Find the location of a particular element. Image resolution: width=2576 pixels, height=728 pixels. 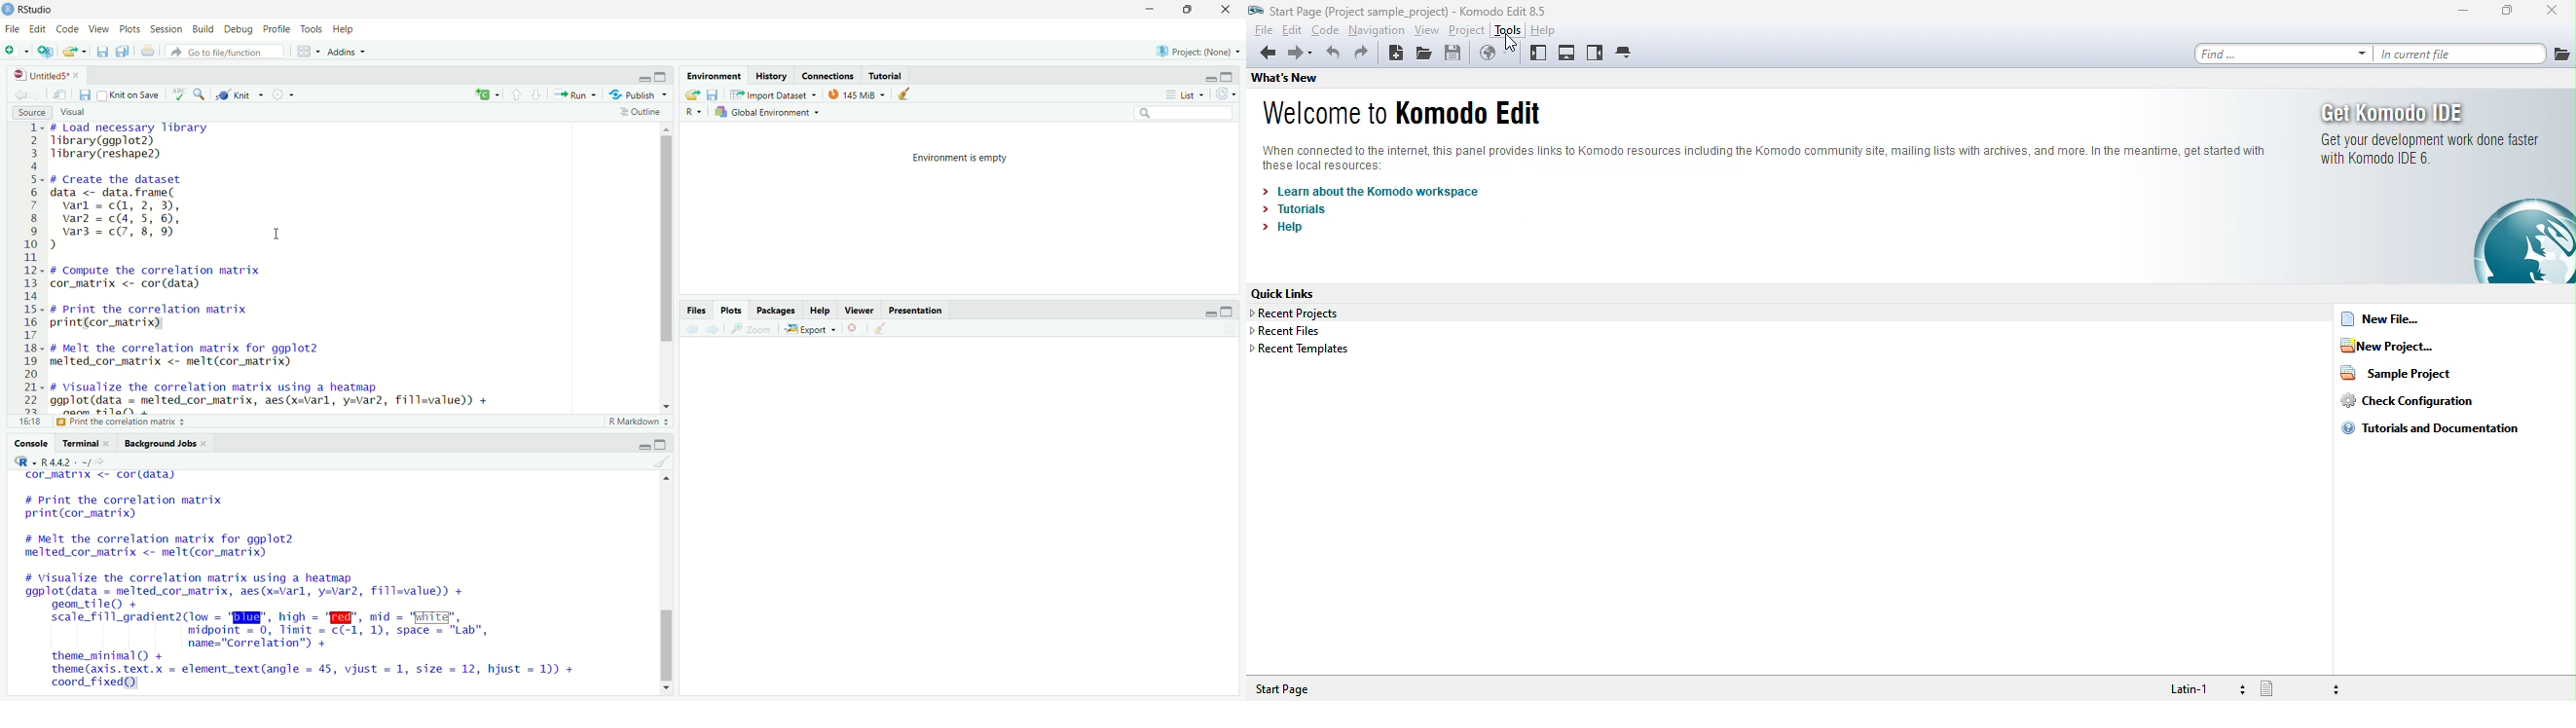

workspace panes is located at coordinates (304, 51).